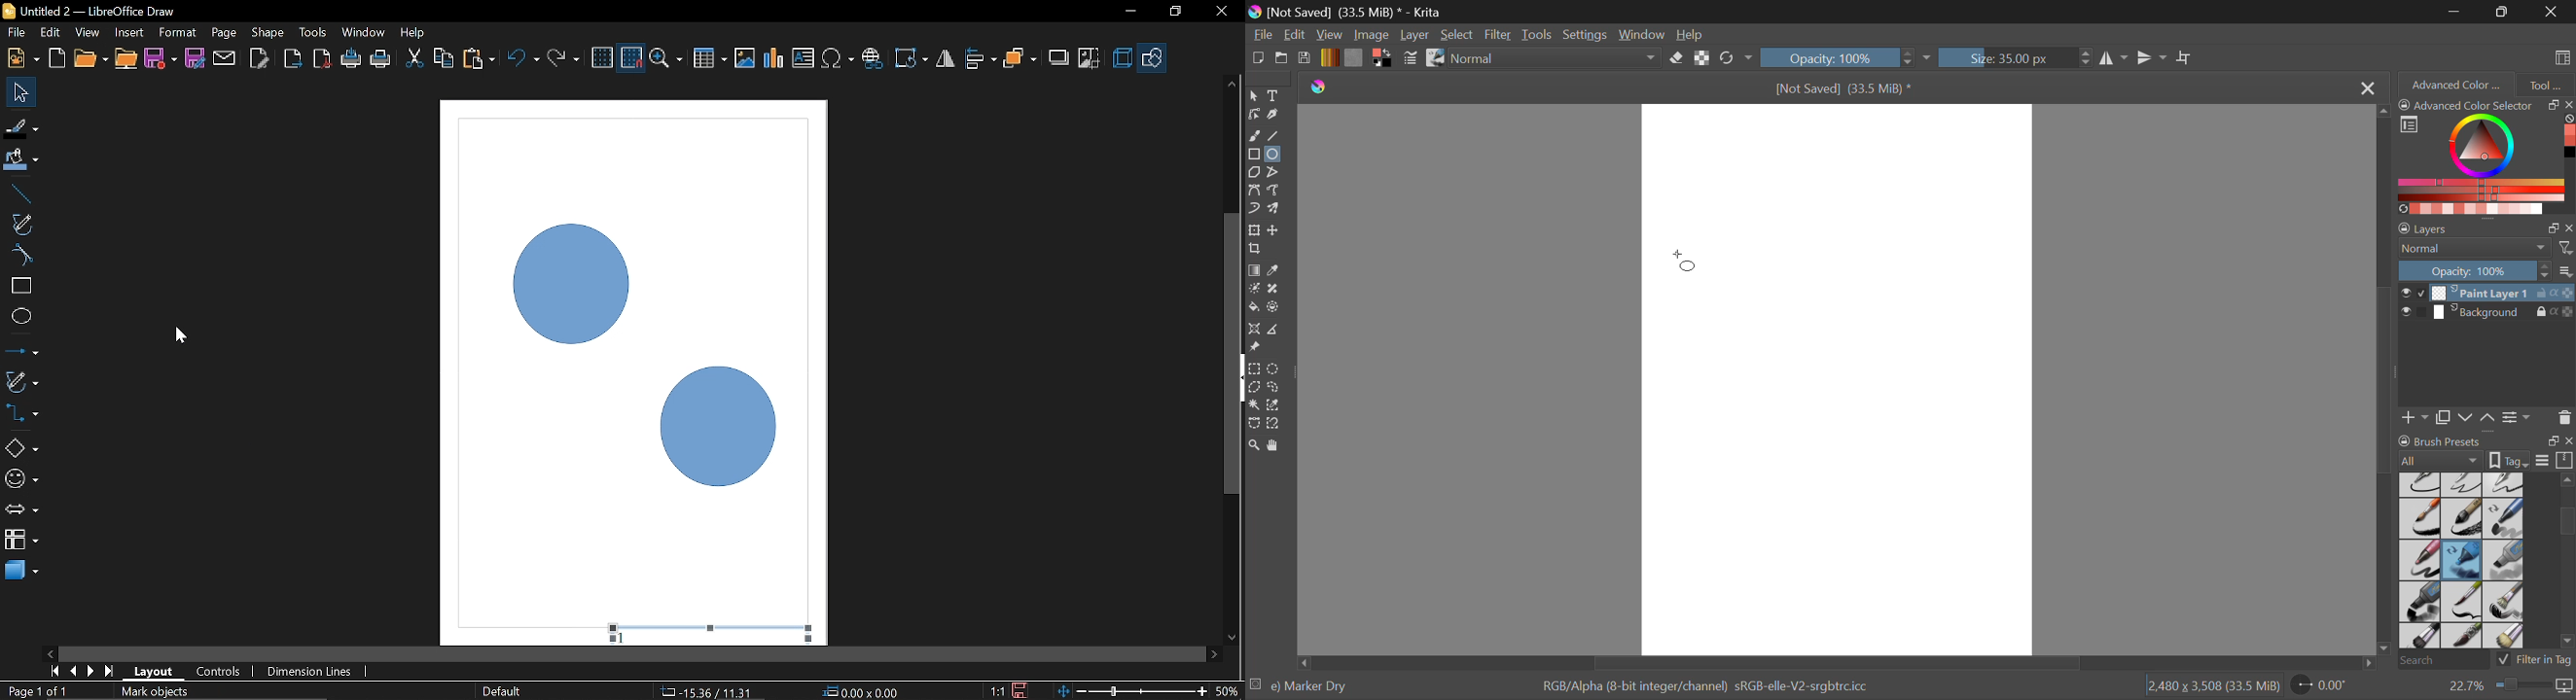  What do you see at coordinates (22, 92) in the screenshot?
I see `Select` at bounding box center [22, 92].